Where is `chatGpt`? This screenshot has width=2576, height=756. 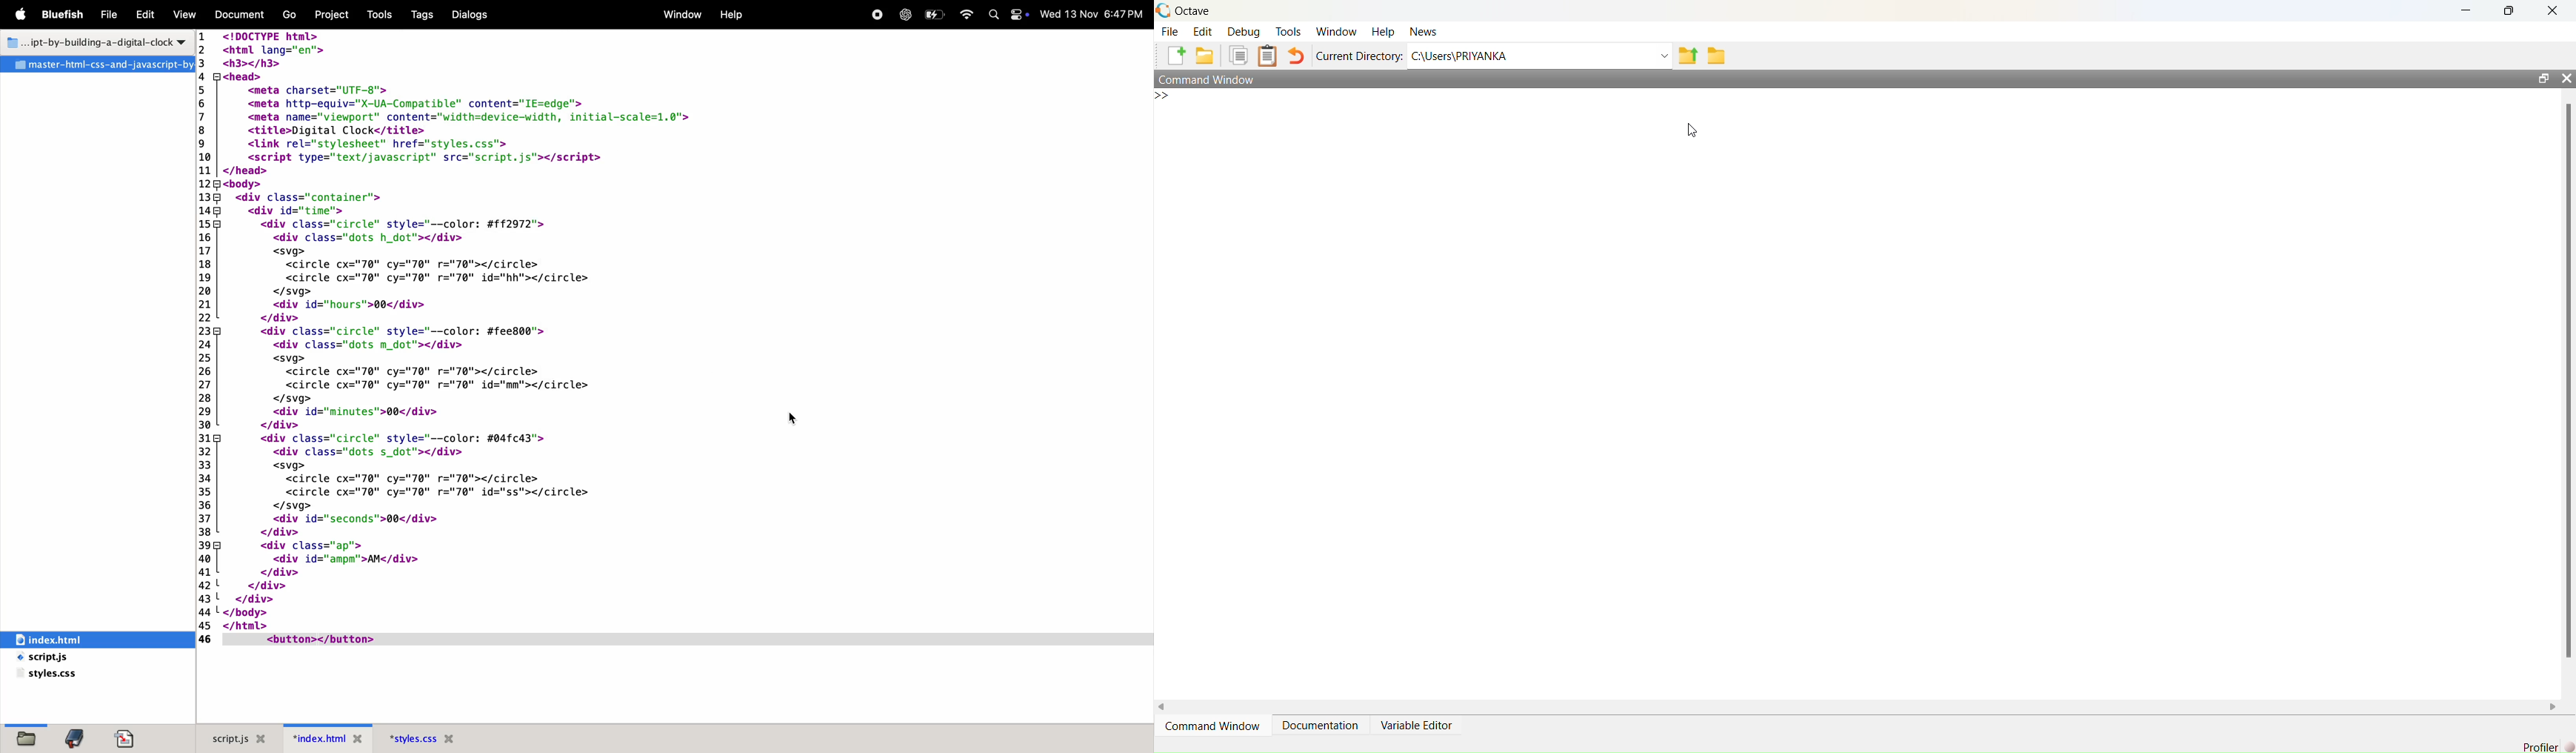 chatGpt is located at coordinates (905, 13).